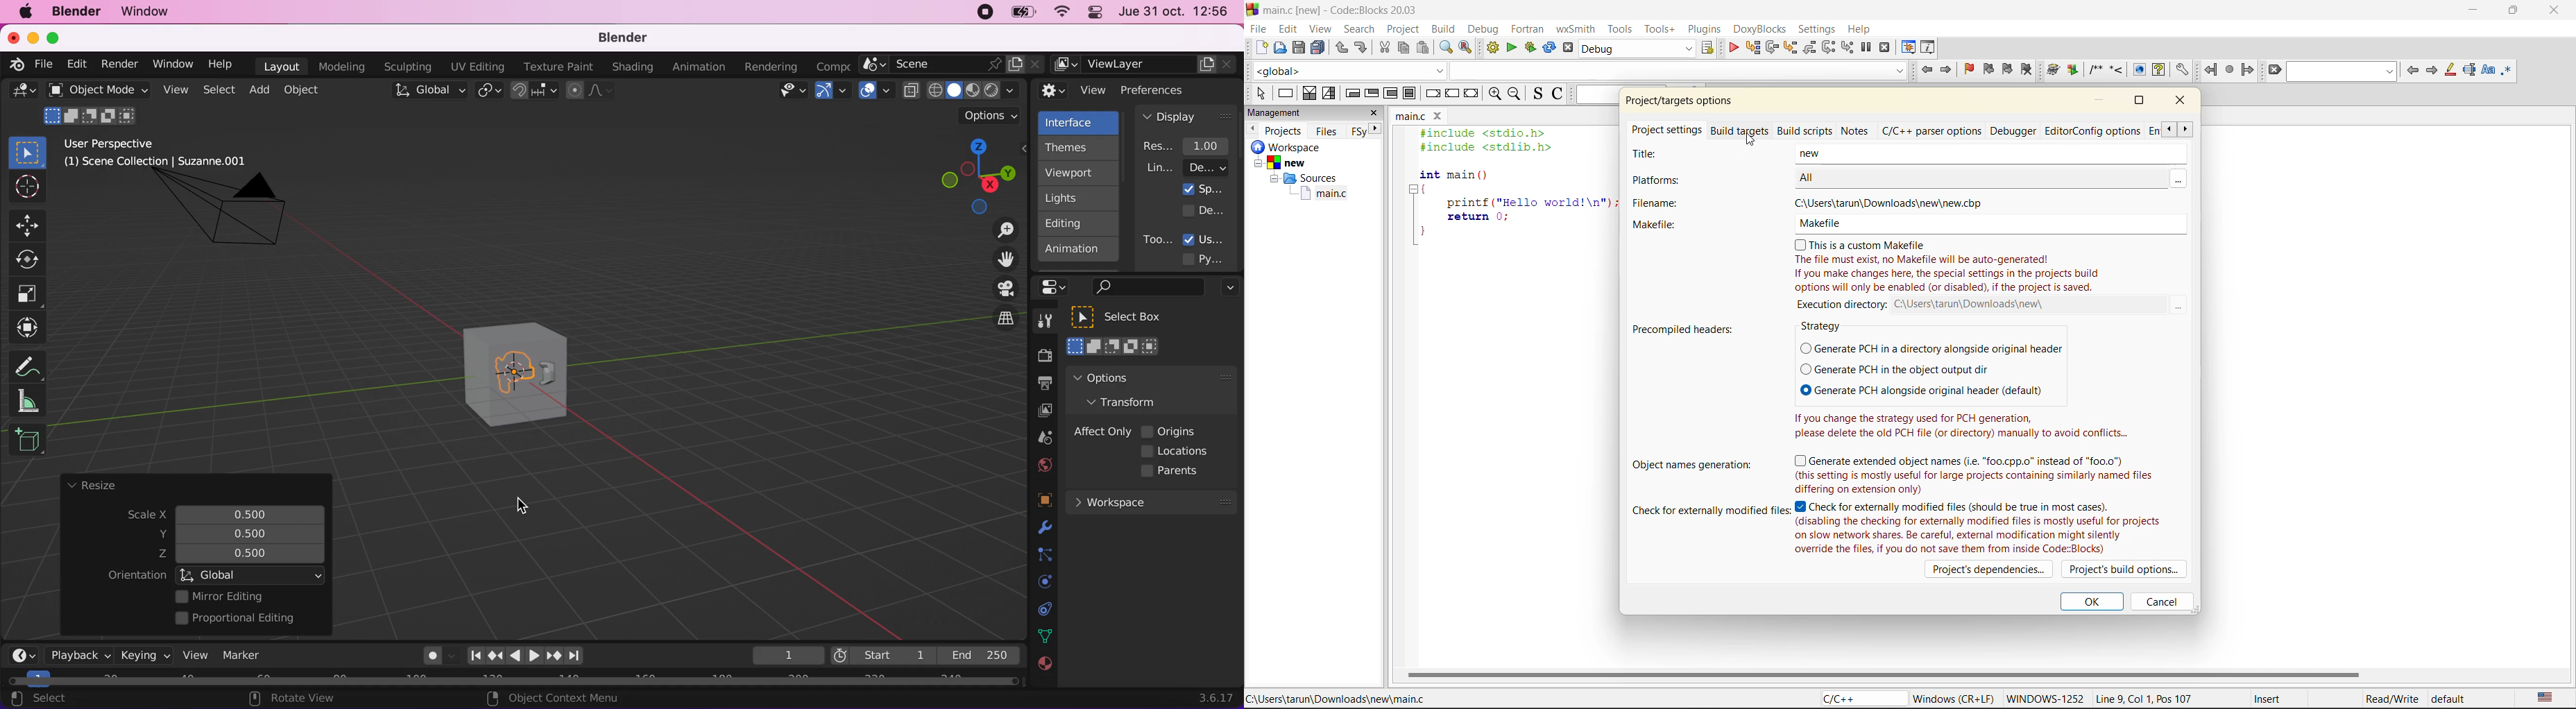 The width and height of the screenshot is (2576, 728). Describe the element at coordinates (1113, 346) in the screenshot. I see `select box mode` at that location.